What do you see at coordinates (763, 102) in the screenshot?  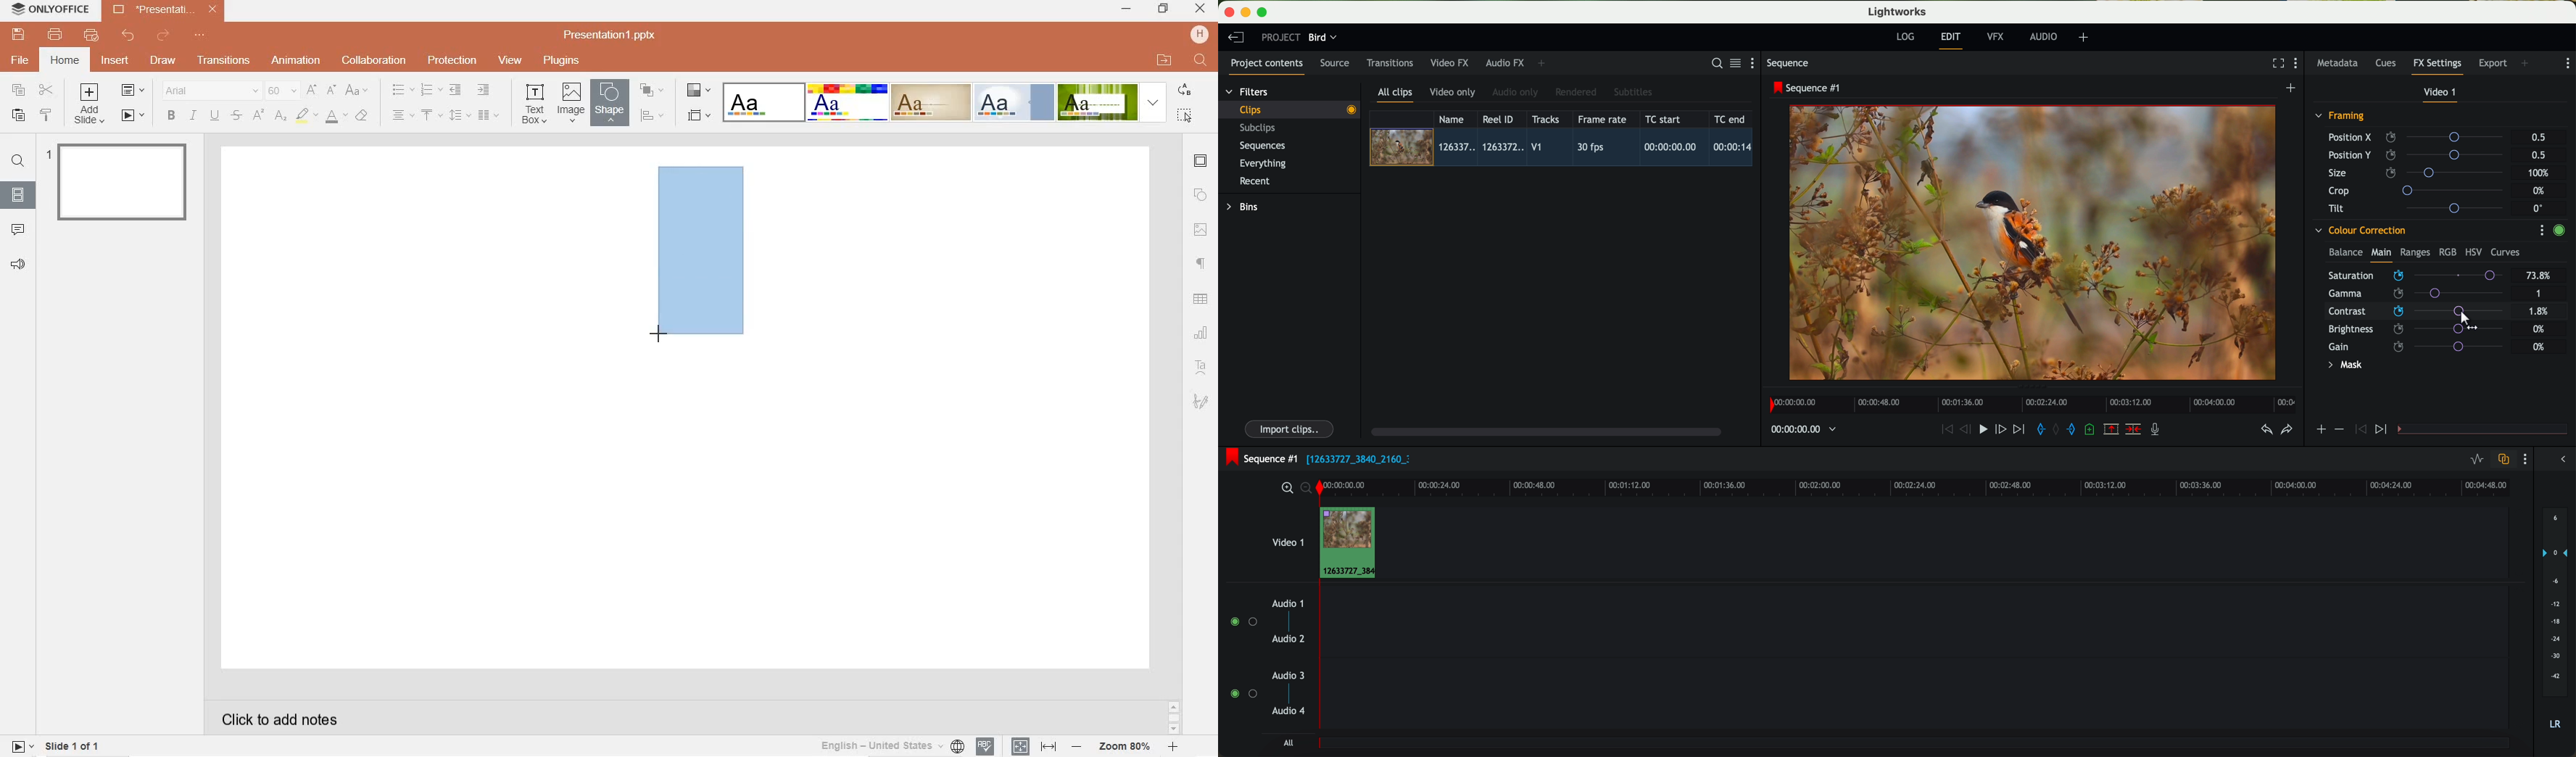 I see `Blank` at bounding box center [763, 102].